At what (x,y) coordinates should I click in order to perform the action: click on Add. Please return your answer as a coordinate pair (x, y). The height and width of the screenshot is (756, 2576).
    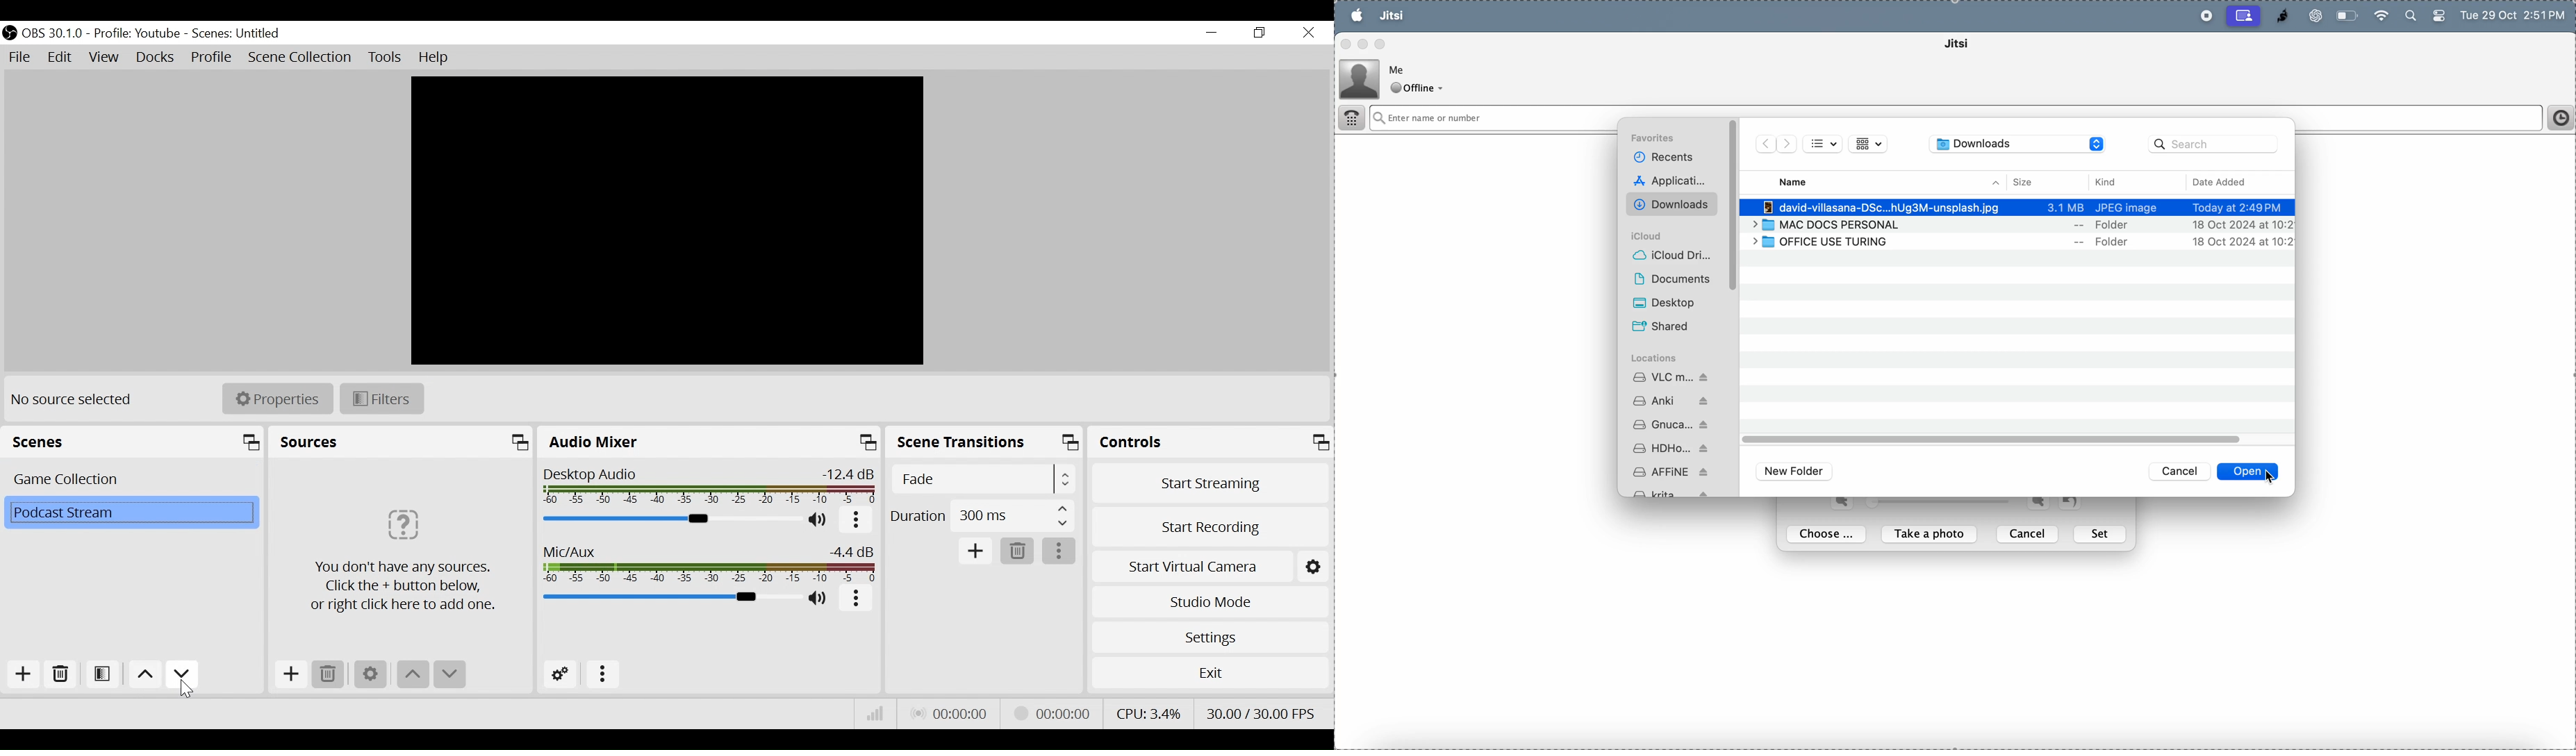
    Looking at the image, I should click on (288, 674).